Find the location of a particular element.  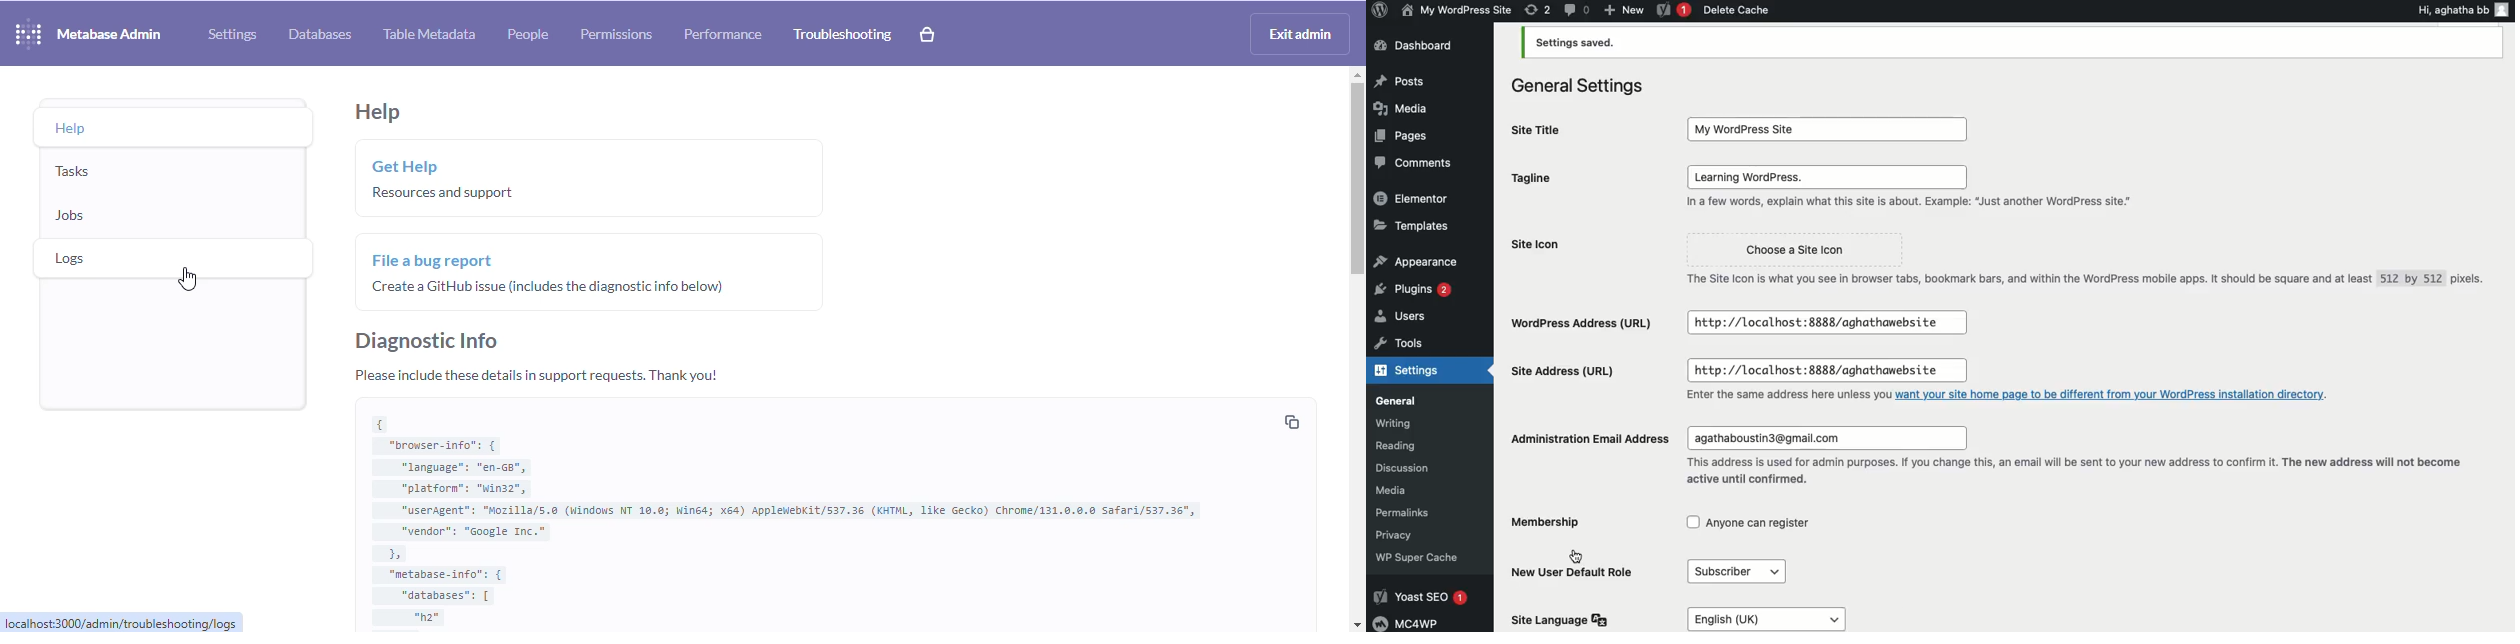

troubleshooting is located at coordinates (843, 35).